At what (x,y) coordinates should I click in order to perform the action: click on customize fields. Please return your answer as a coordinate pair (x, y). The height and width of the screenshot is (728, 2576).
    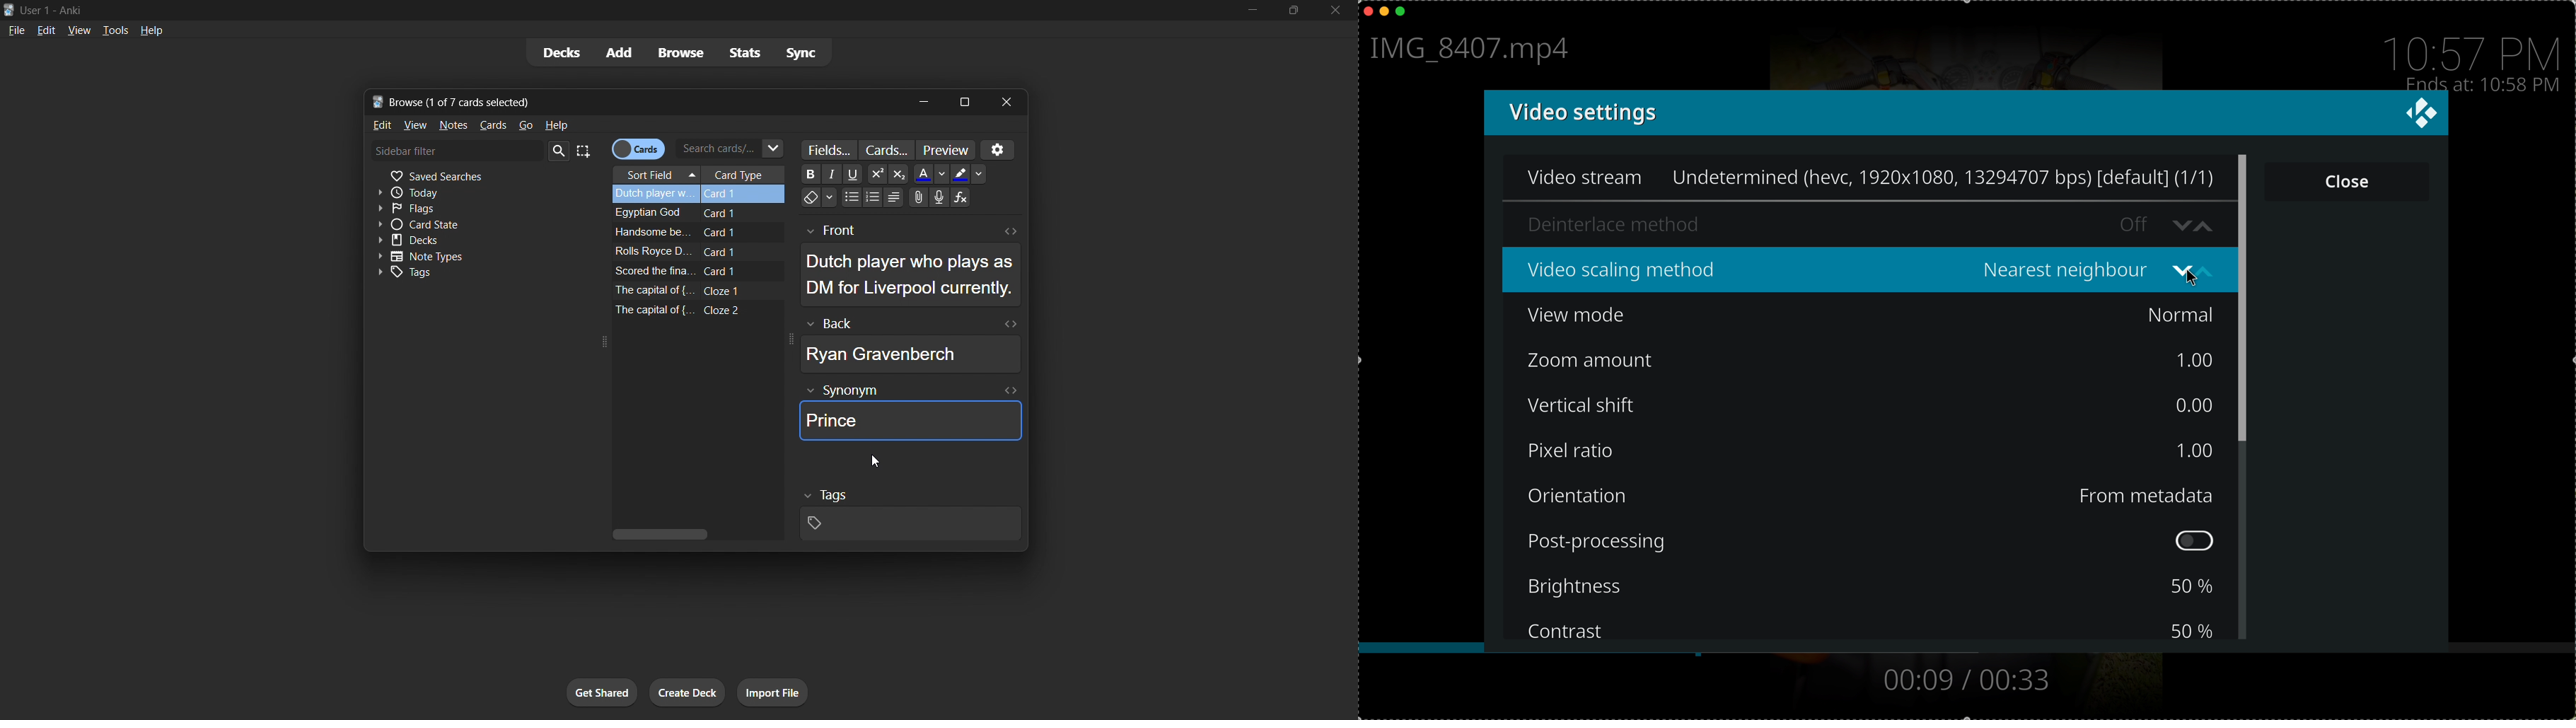
    Looking at the image, I should click on (830, 149).